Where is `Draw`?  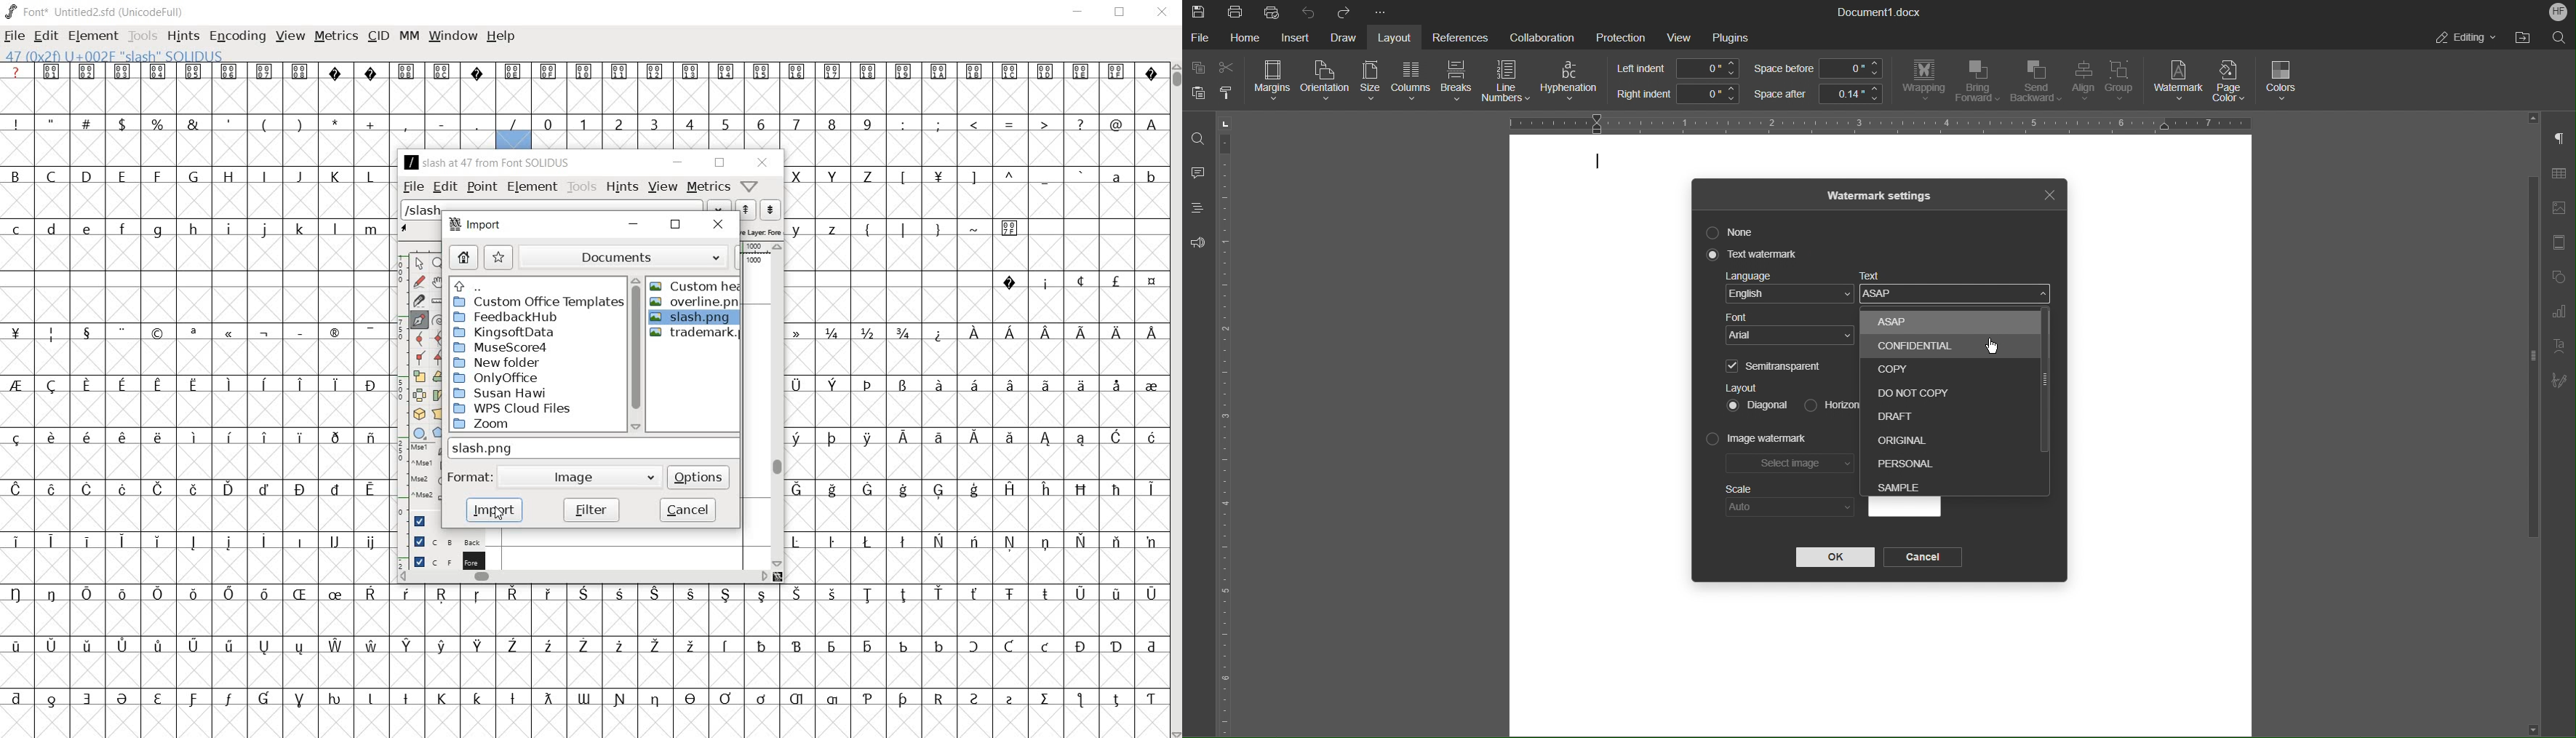 Draw is located at coordinates (1344, 38).